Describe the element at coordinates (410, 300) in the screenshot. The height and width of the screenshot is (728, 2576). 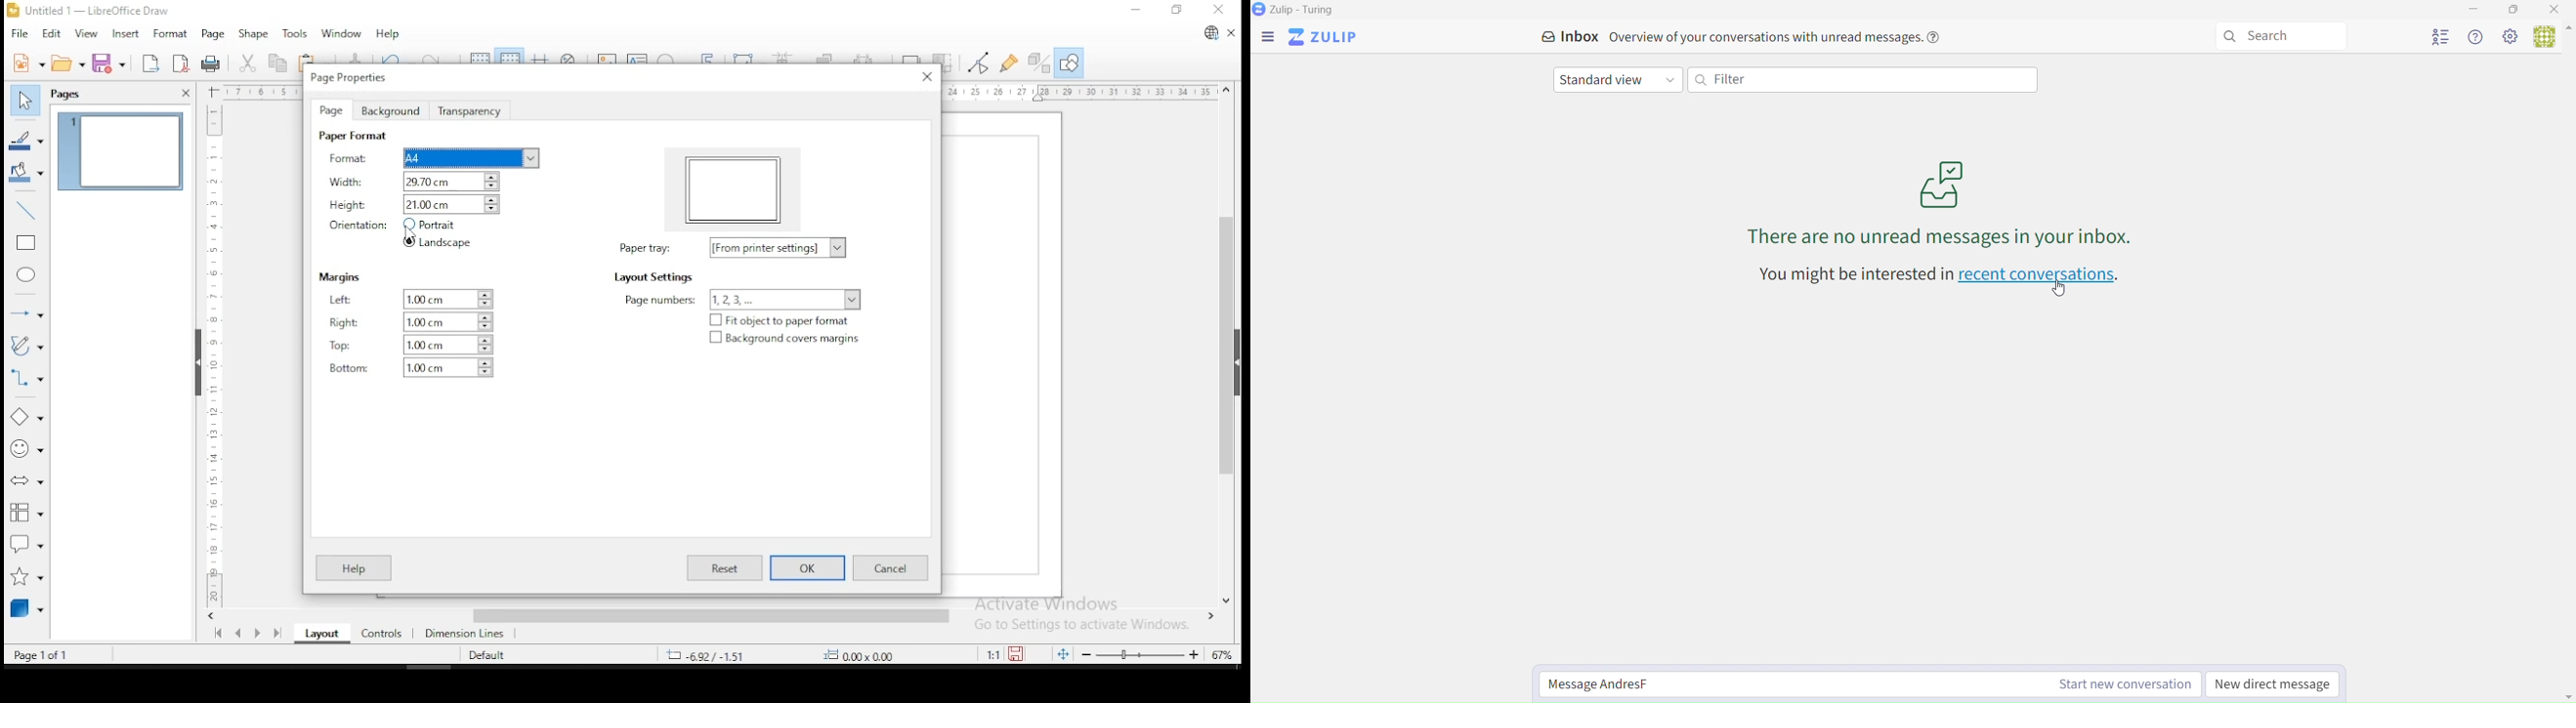
I see `left margin settings` at that location.